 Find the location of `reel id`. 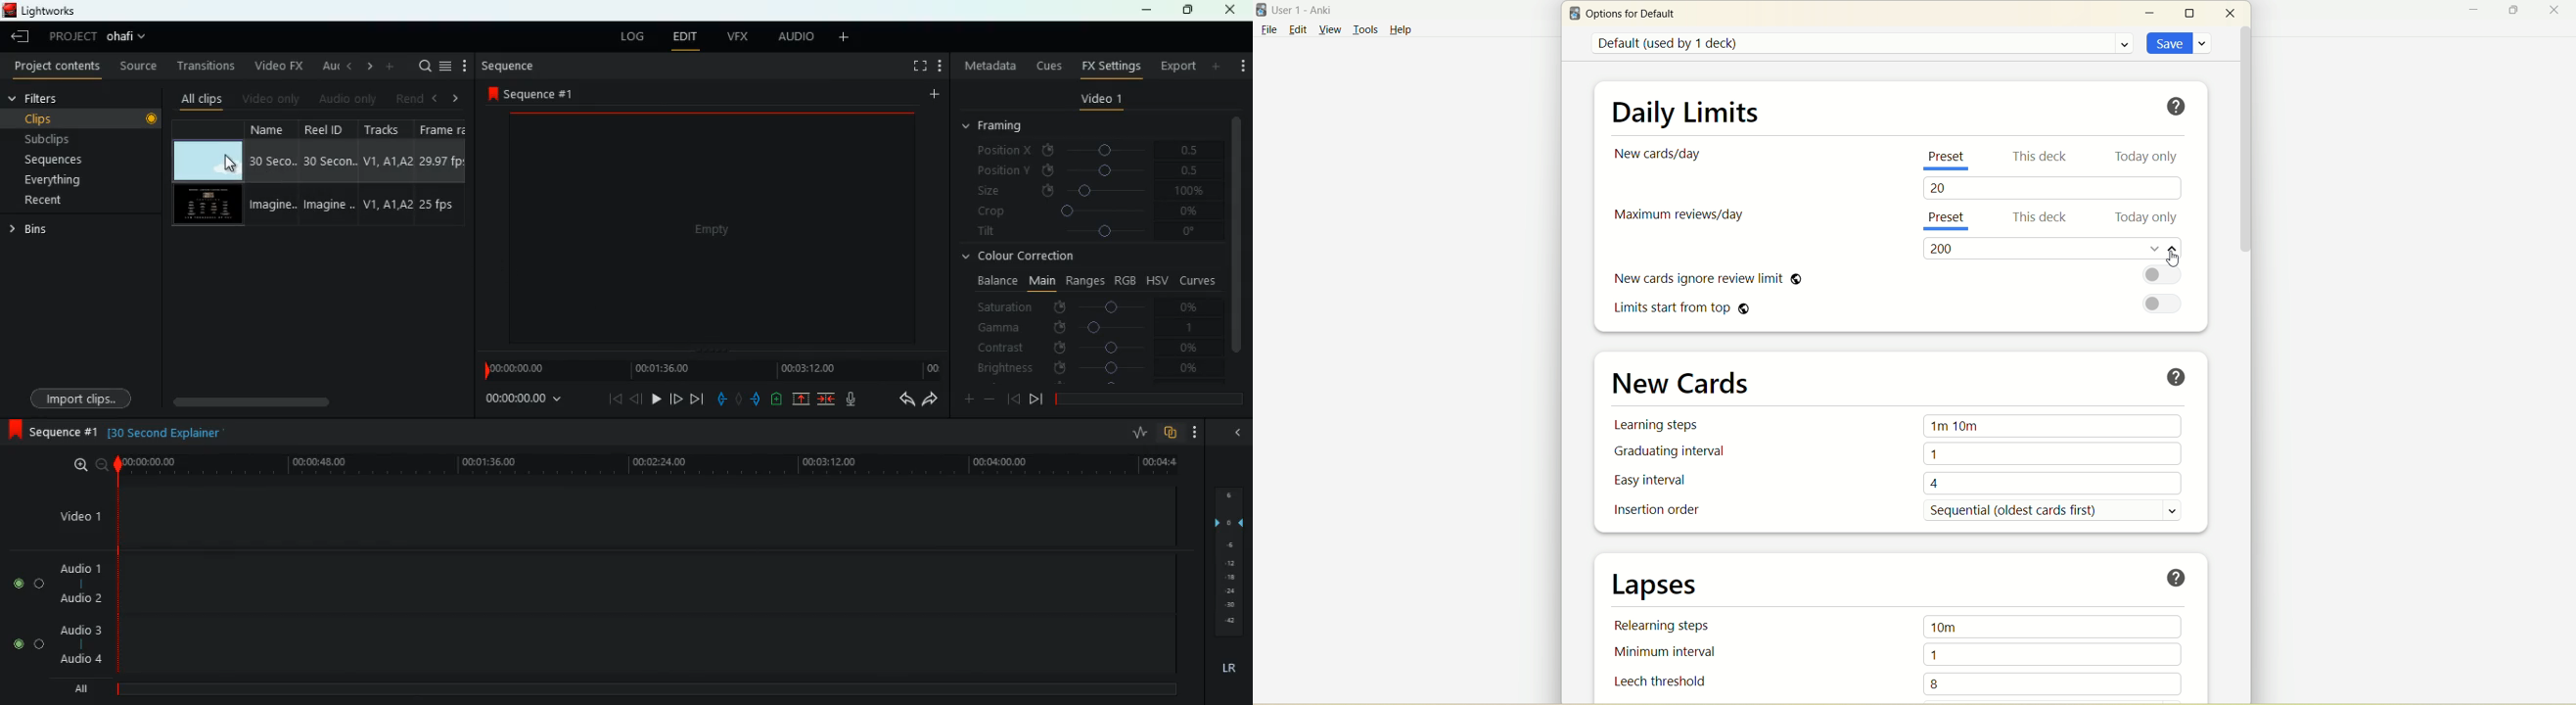

reel id is located at coordinates (332, 174).